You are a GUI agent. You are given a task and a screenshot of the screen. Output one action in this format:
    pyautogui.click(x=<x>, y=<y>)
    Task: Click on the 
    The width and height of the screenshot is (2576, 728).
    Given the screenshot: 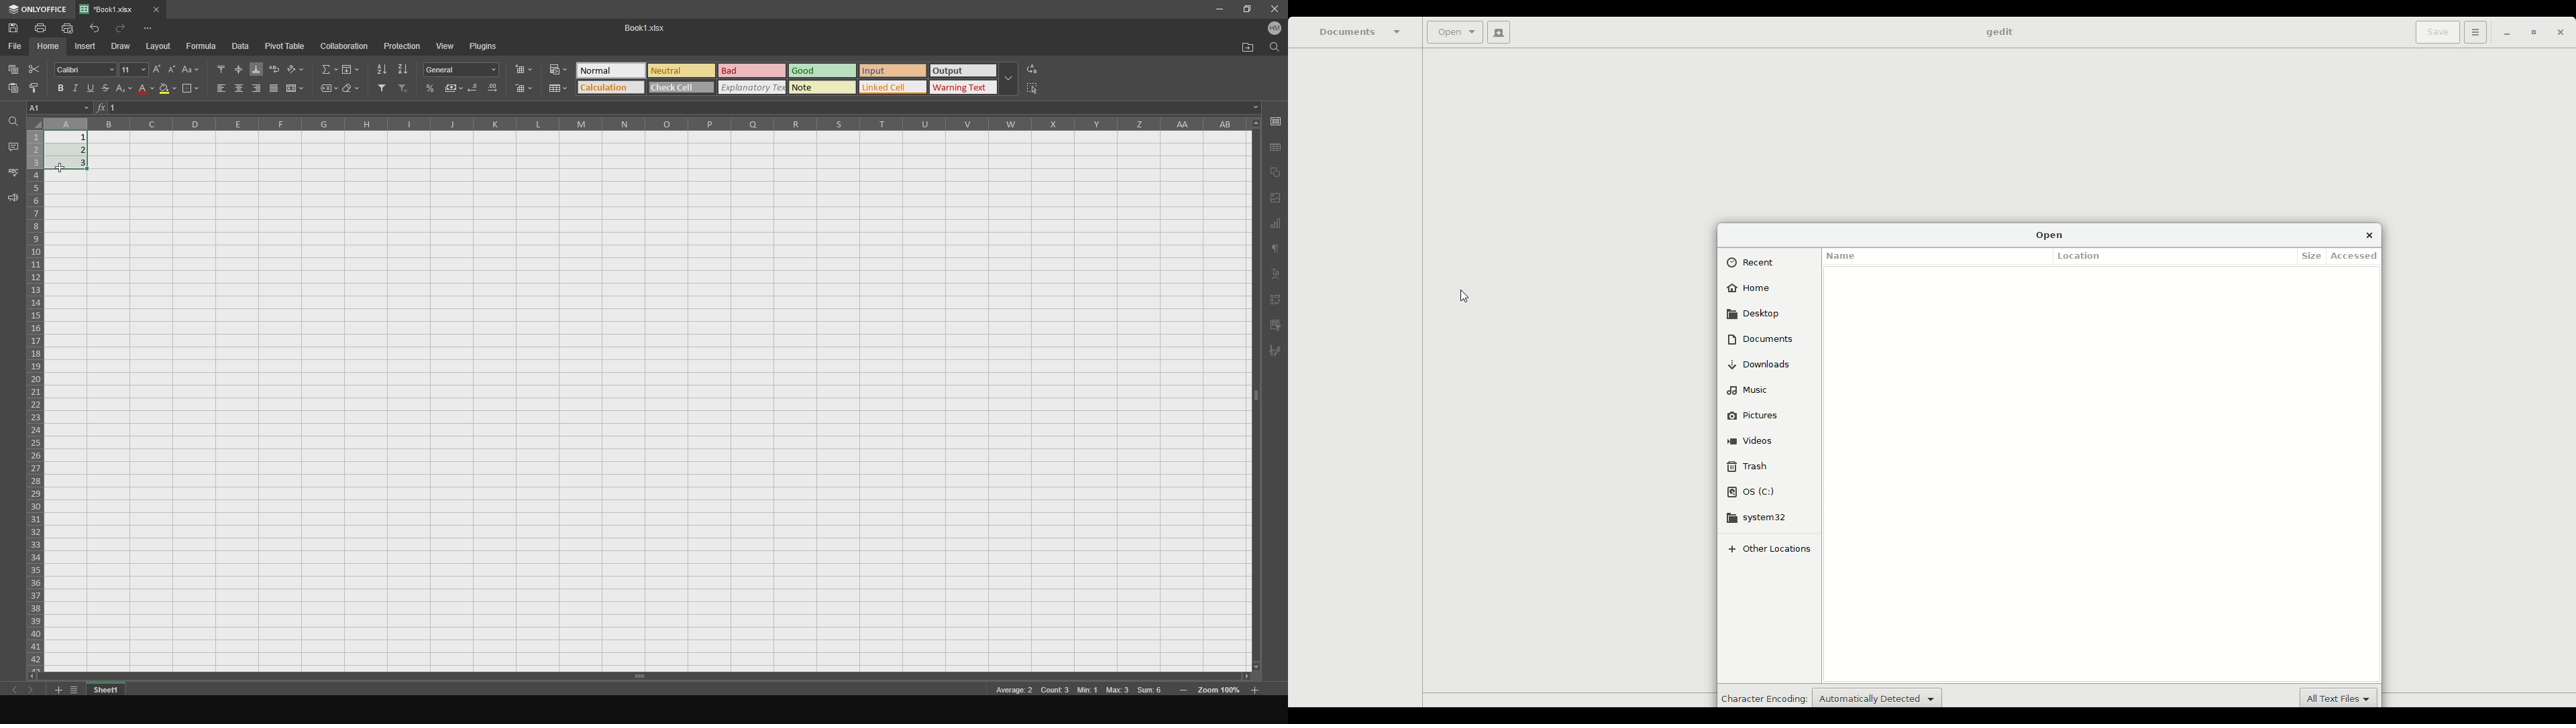 What is the action you would take?
    pyautogui.click(x=476, y=90)
    